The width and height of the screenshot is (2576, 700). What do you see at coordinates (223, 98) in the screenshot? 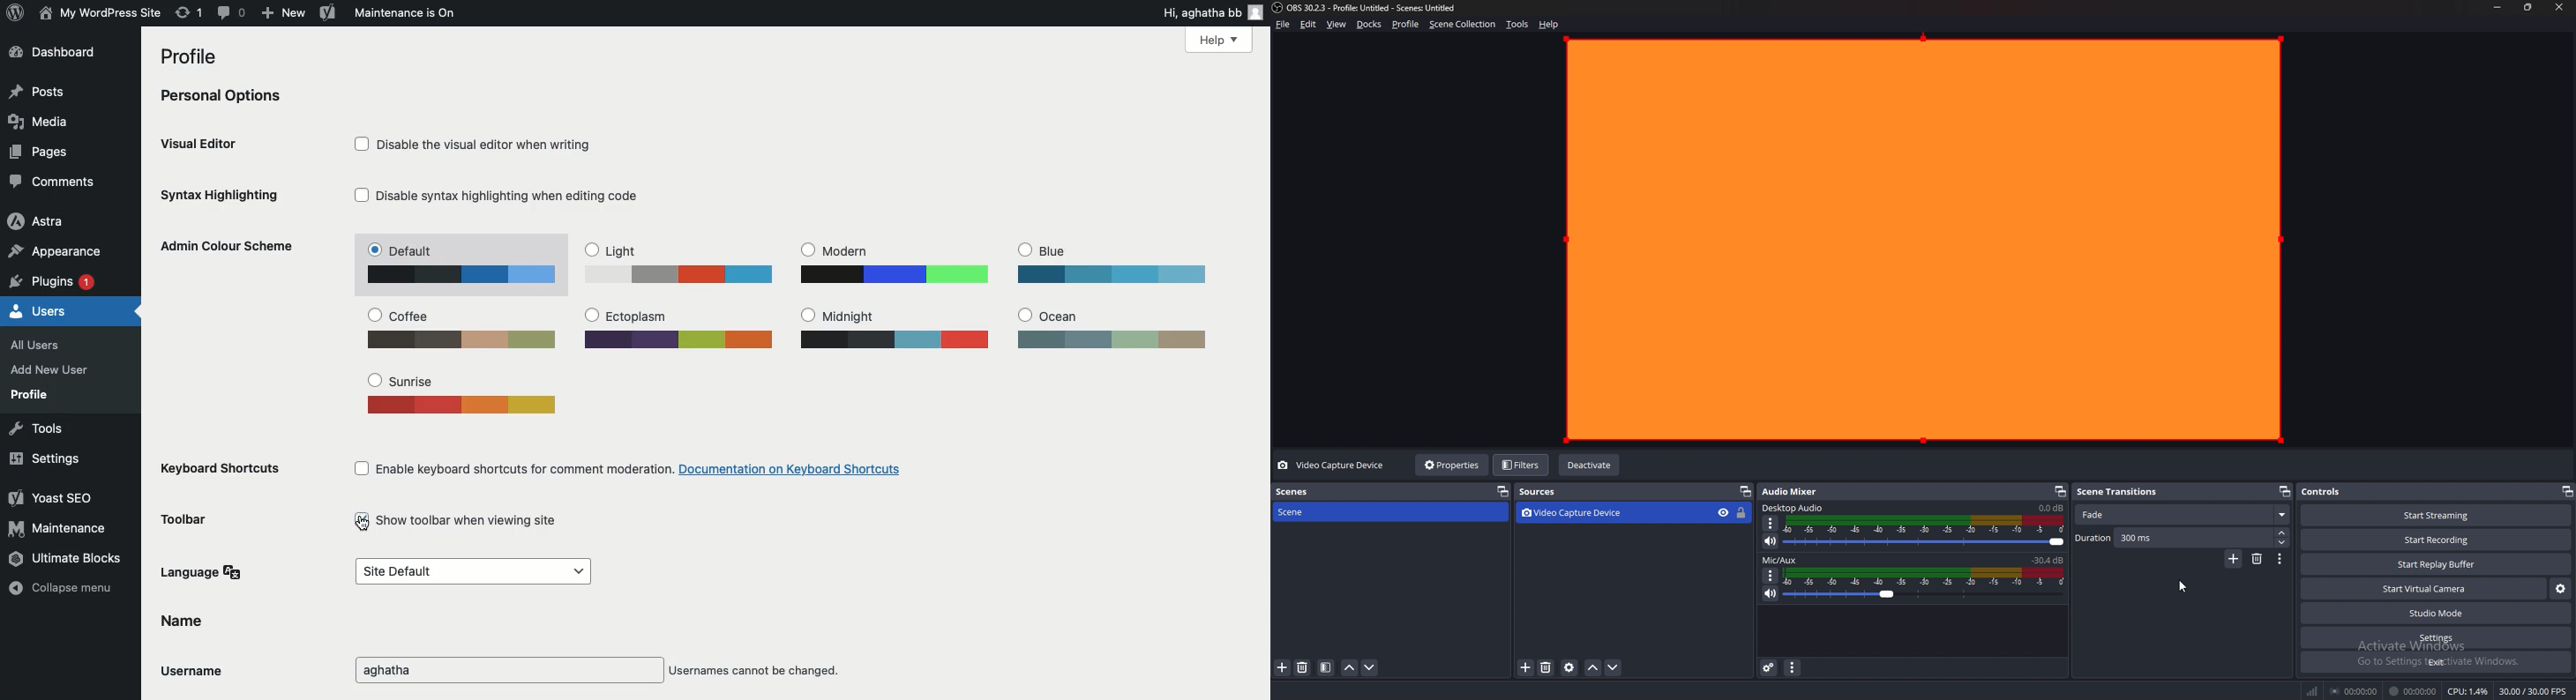
I see `Personal options` at bounding box center [223, 98].